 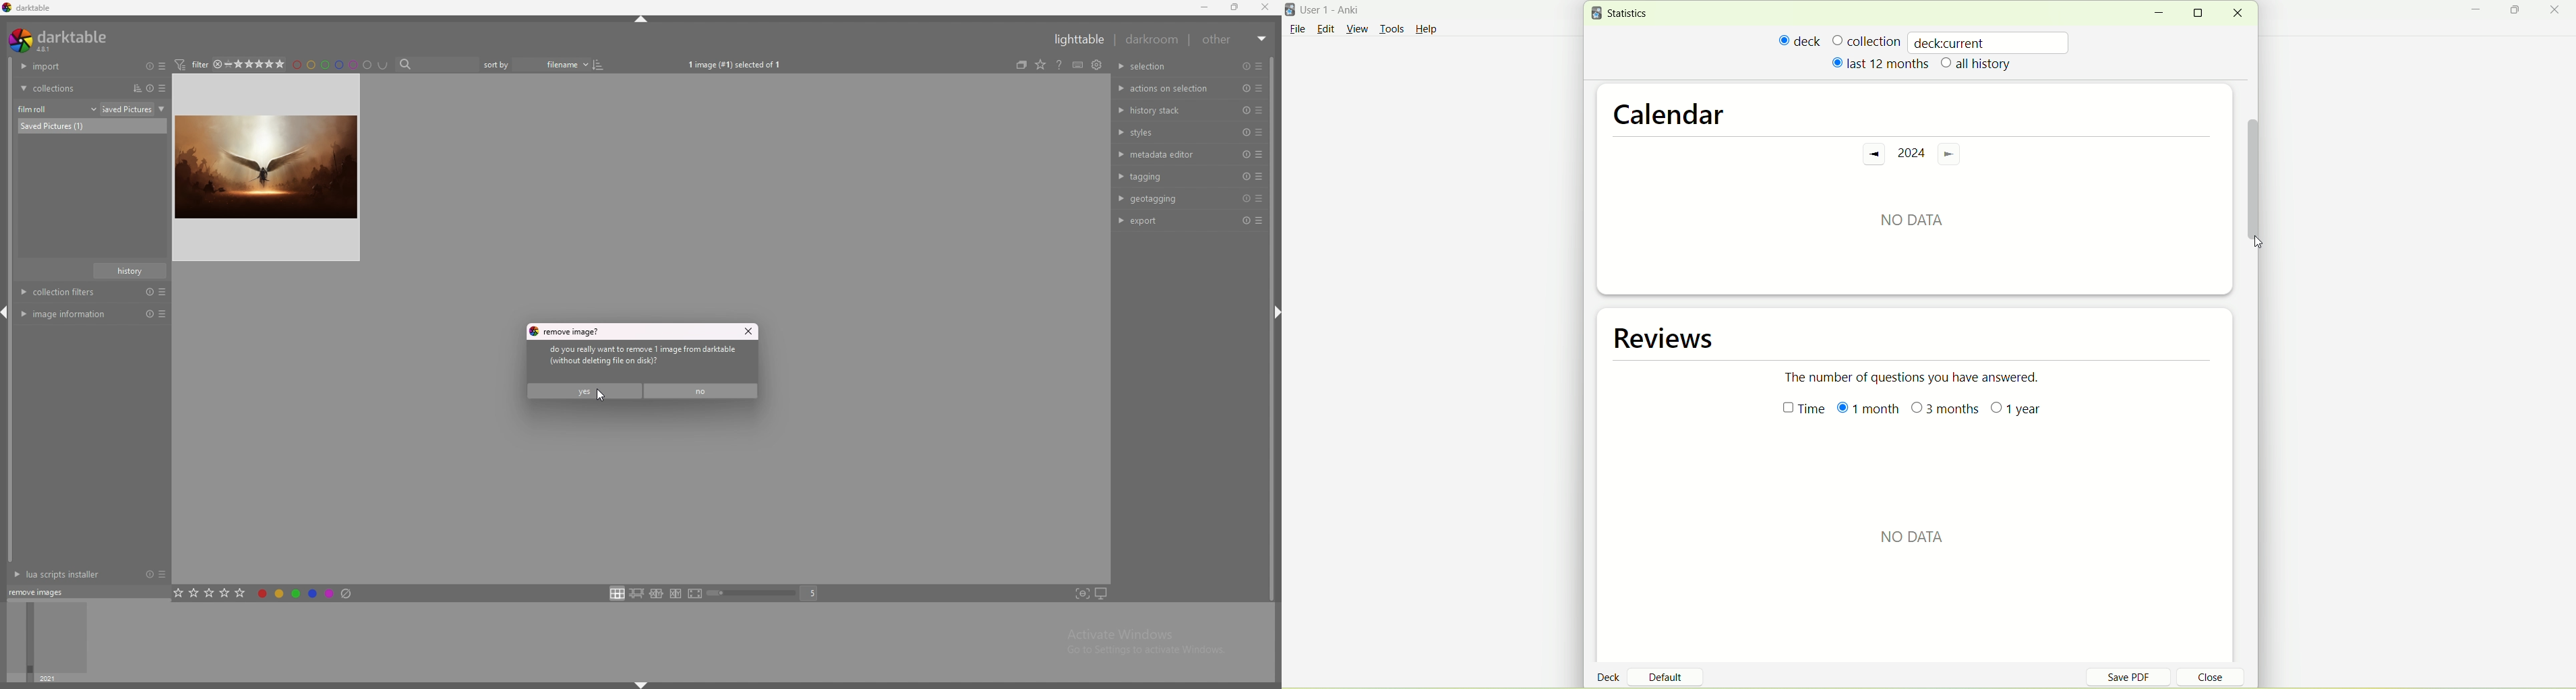 I want to click on File , so click(x=1297, y=29).